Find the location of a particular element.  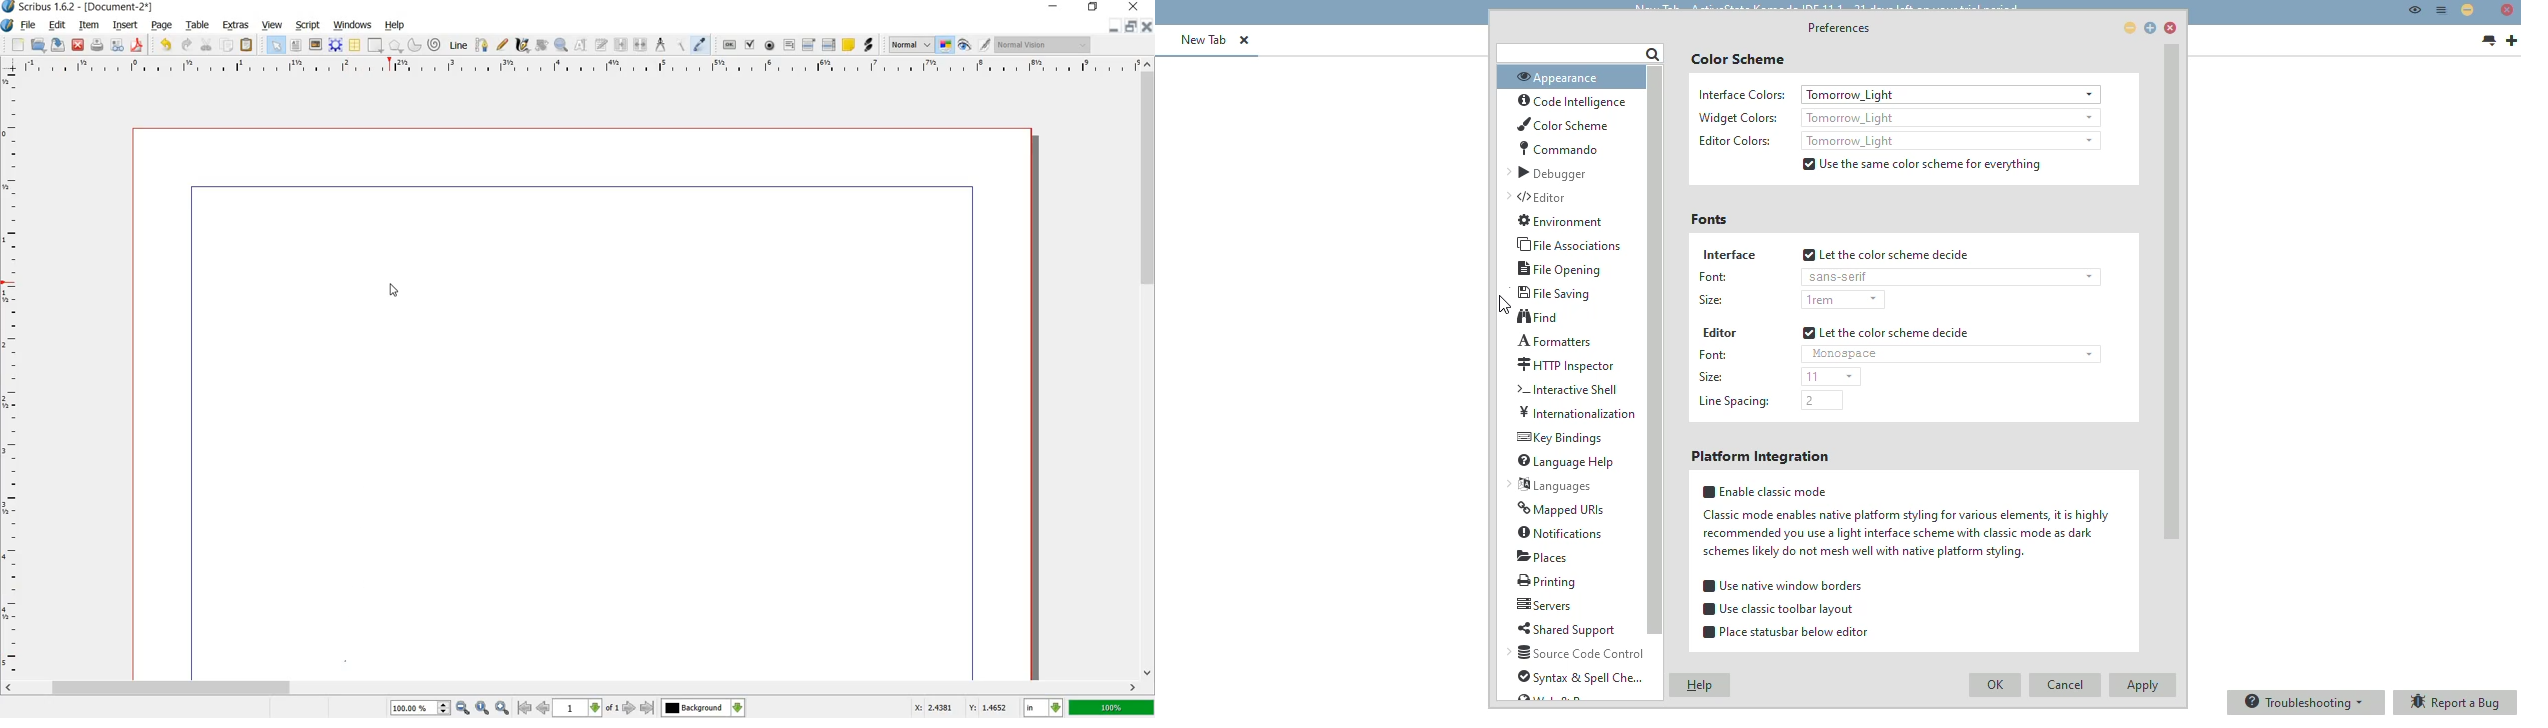

PDF PUSH BUTTON is located at coordinates (727, 45).